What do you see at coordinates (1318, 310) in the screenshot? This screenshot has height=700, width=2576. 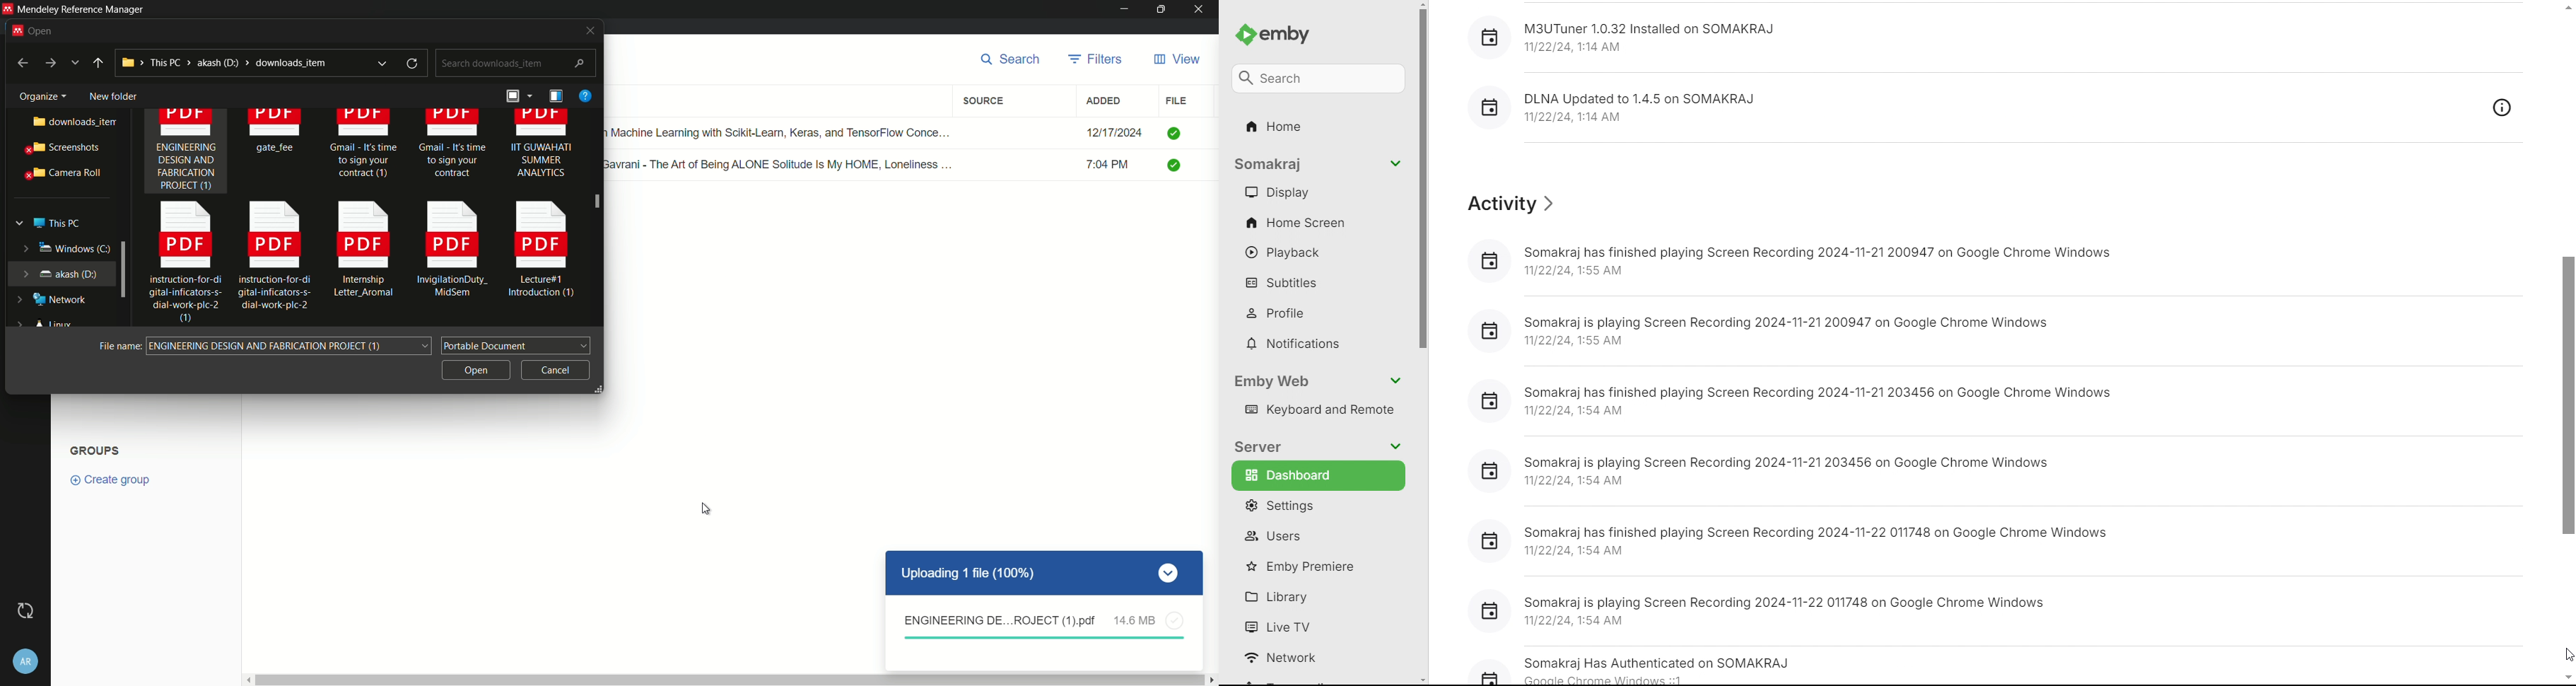 I see `profile` at bounding box center [1318, 310].